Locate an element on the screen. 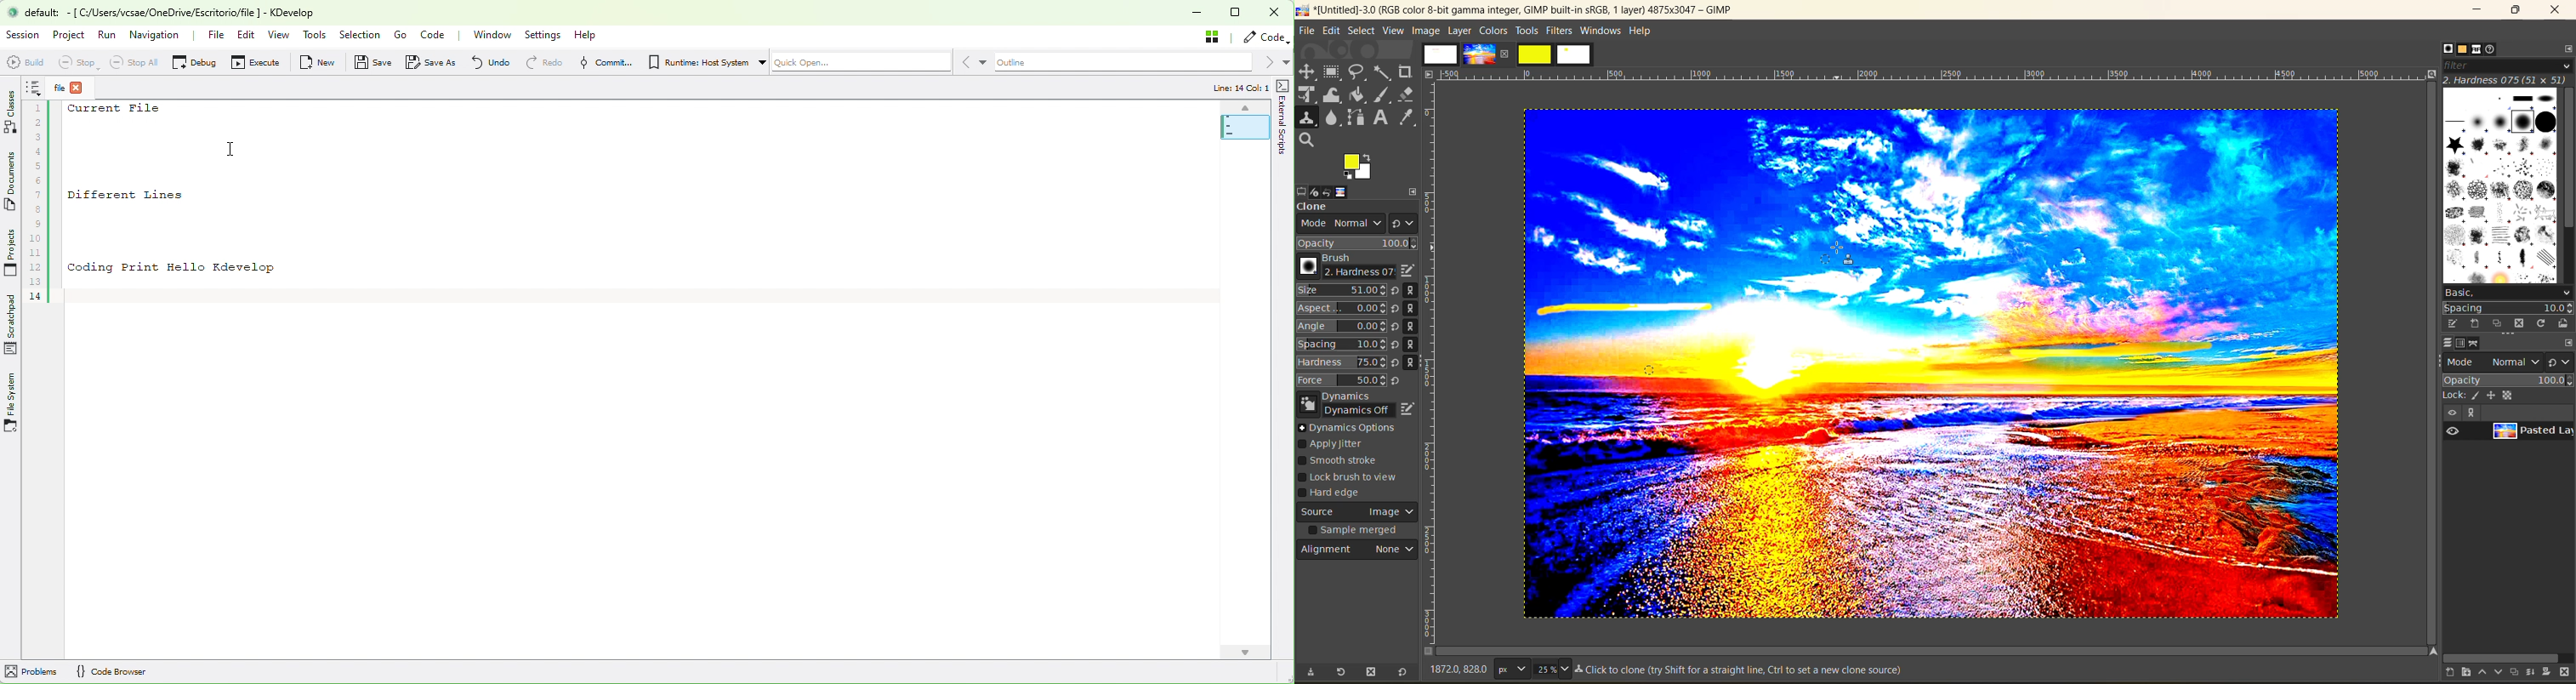 Image resolution: width=2576 pixels, height=700 pixels. move tool is located at coordinates (1307, 71).